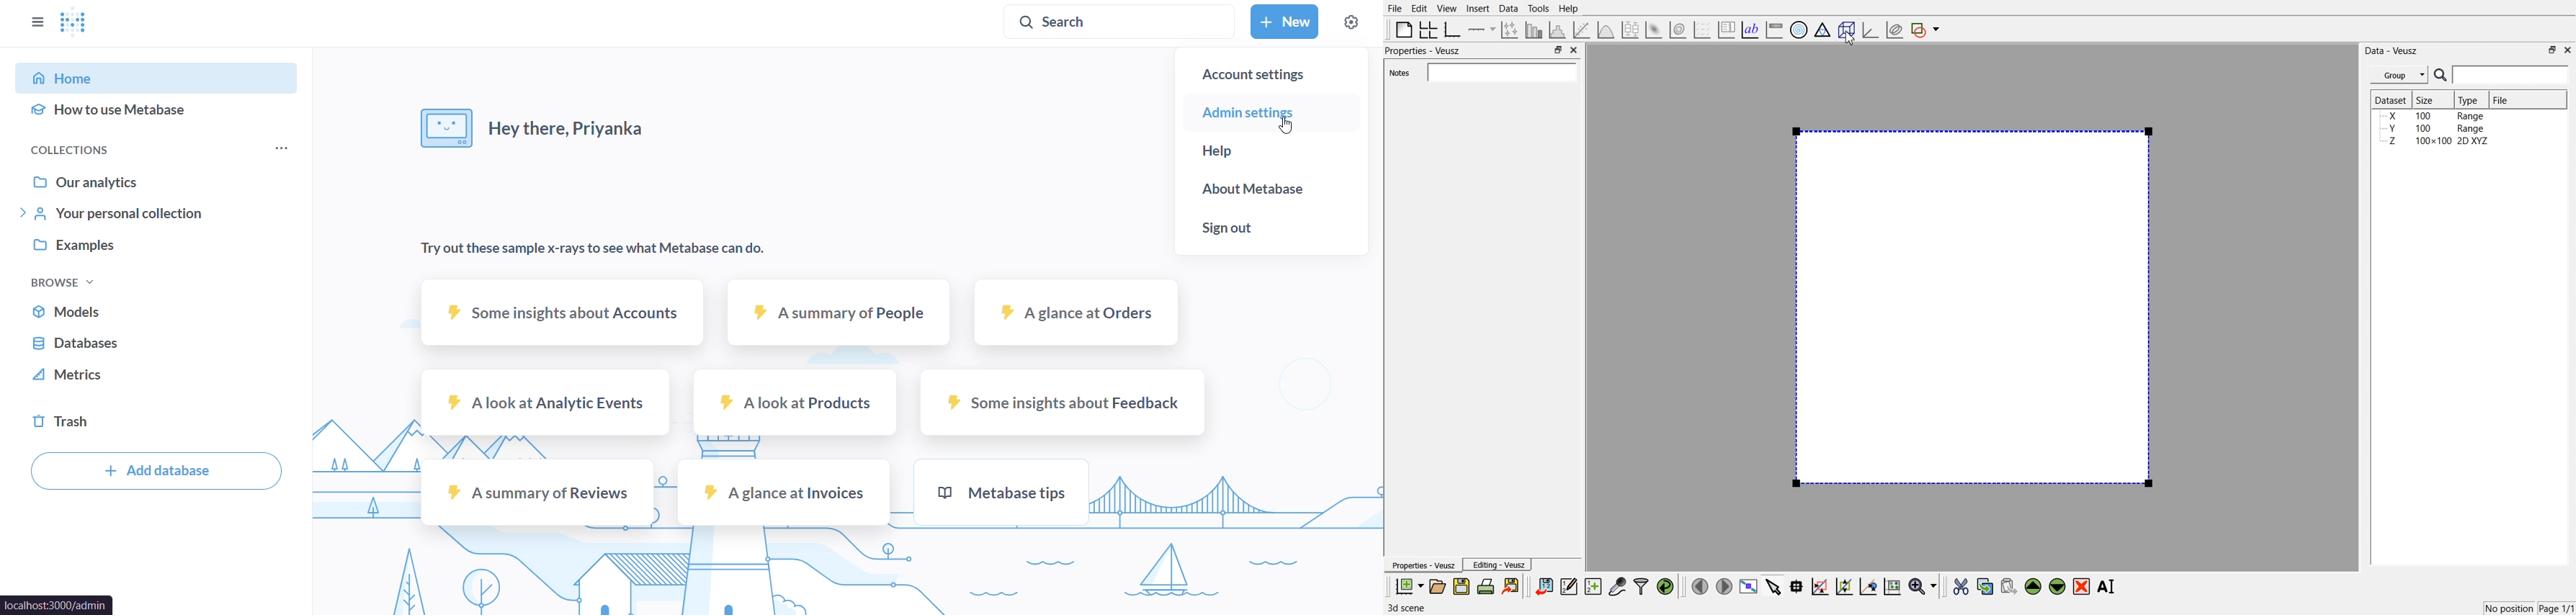 This screenshot has width=2576, height=616. I want to click on a look as analytic events, so click(543, 403).